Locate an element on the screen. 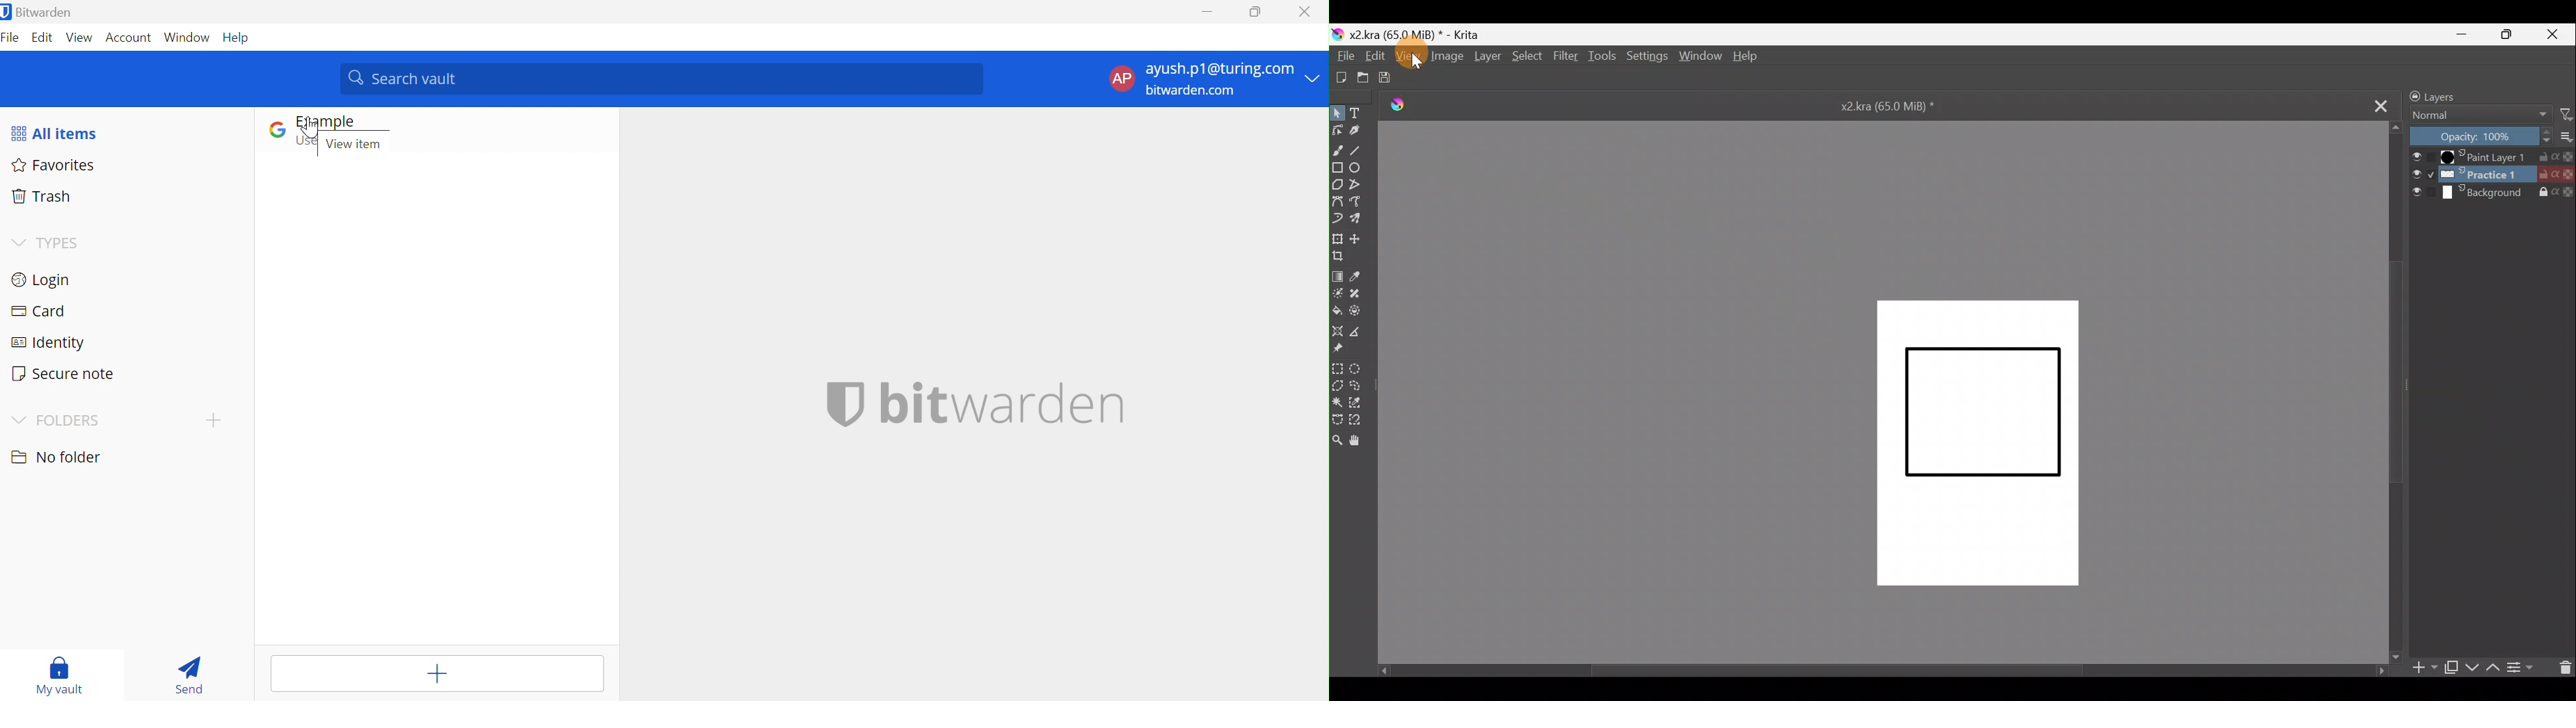  Polygon tool is located at coordinates (1337, 183).